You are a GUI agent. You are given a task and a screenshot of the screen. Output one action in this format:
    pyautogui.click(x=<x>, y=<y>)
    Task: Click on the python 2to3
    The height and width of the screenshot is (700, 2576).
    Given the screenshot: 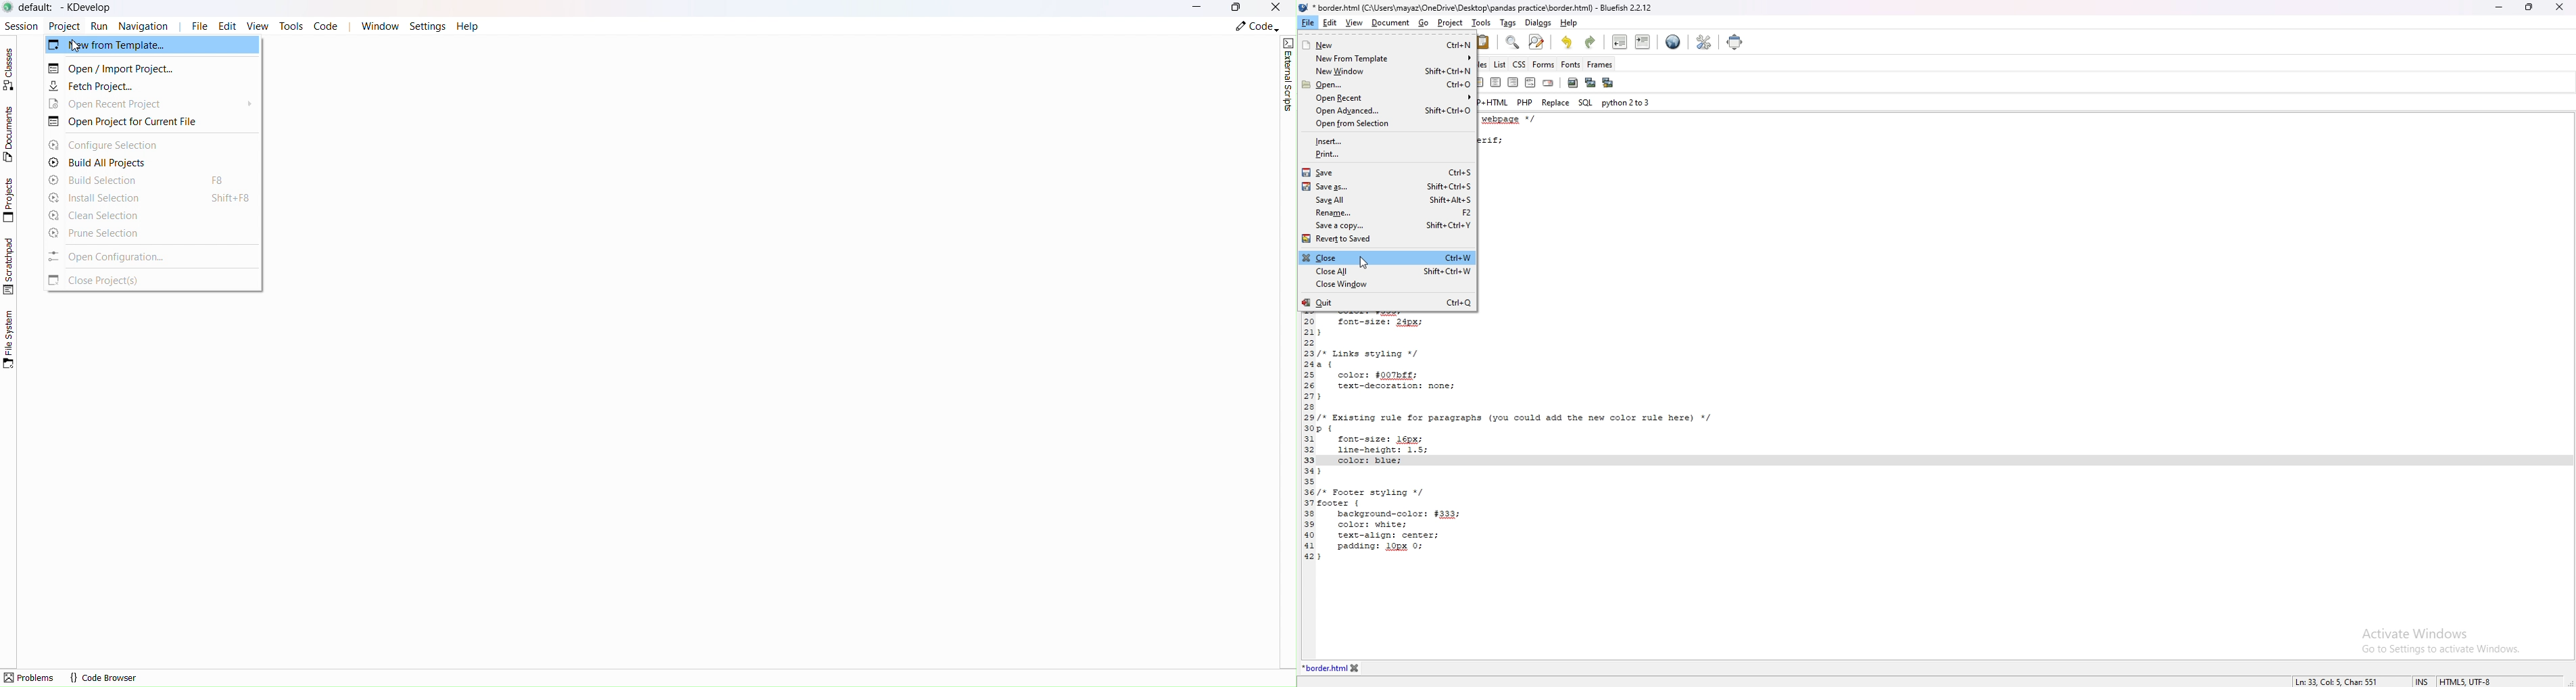 What is the action you would take?
    pyautogui.click(x=1626, y=102)
    